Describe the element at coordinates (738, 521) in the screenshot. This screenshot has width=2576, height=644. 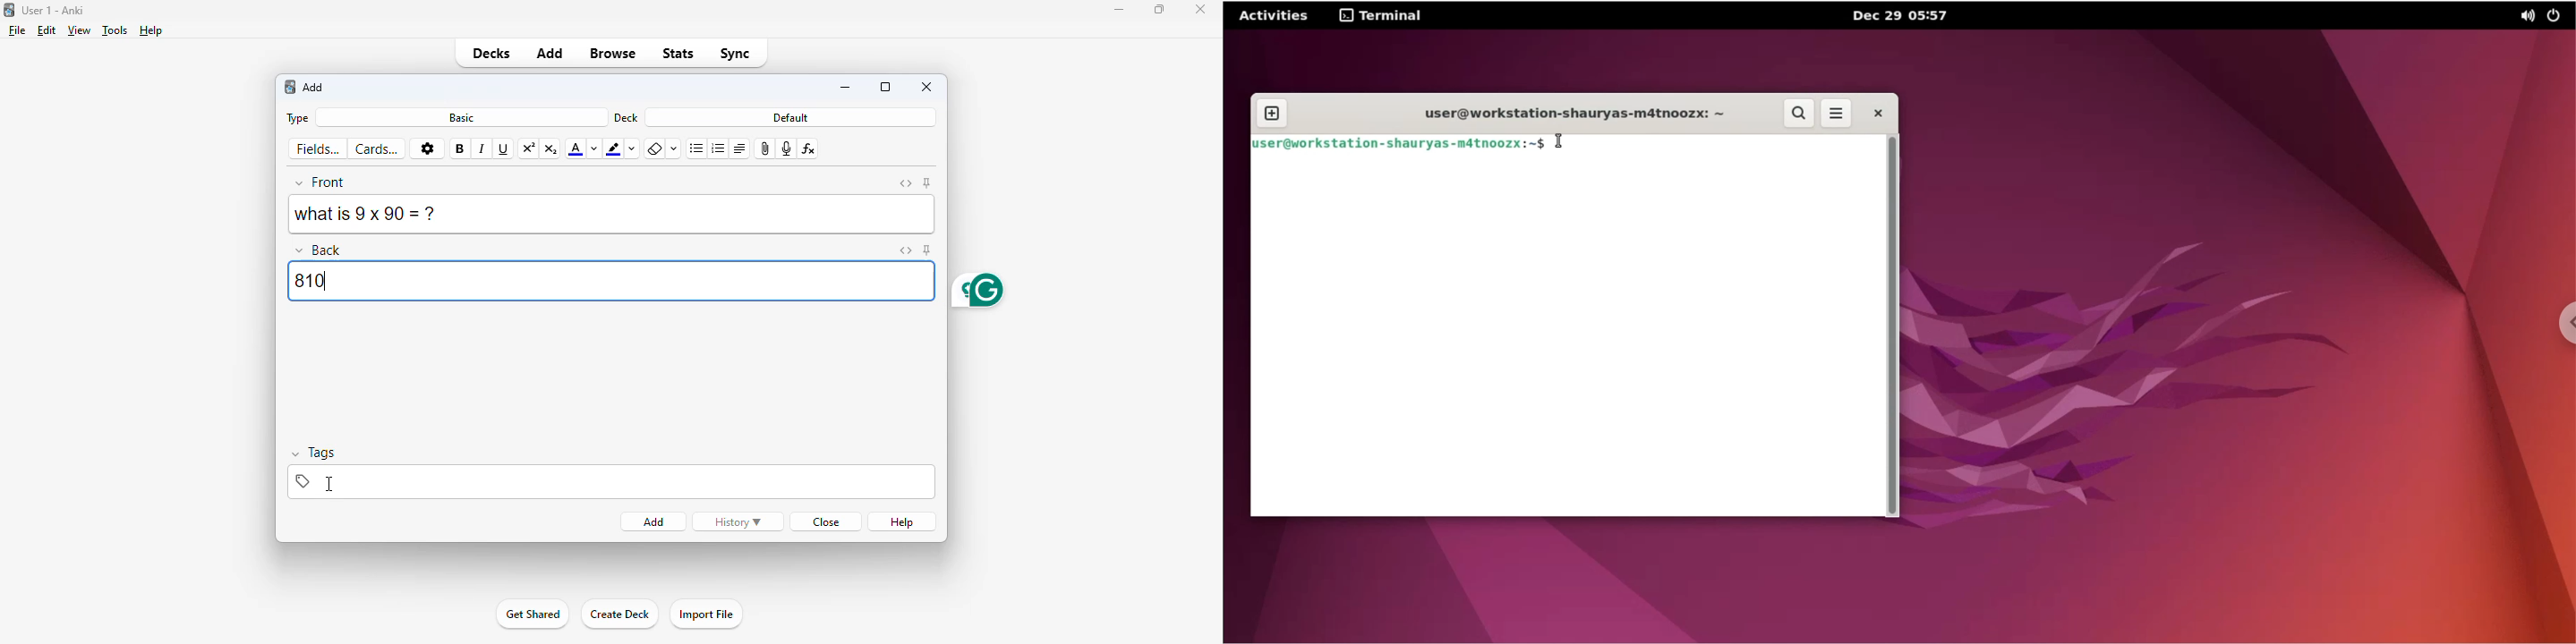
I see `history` at that location.